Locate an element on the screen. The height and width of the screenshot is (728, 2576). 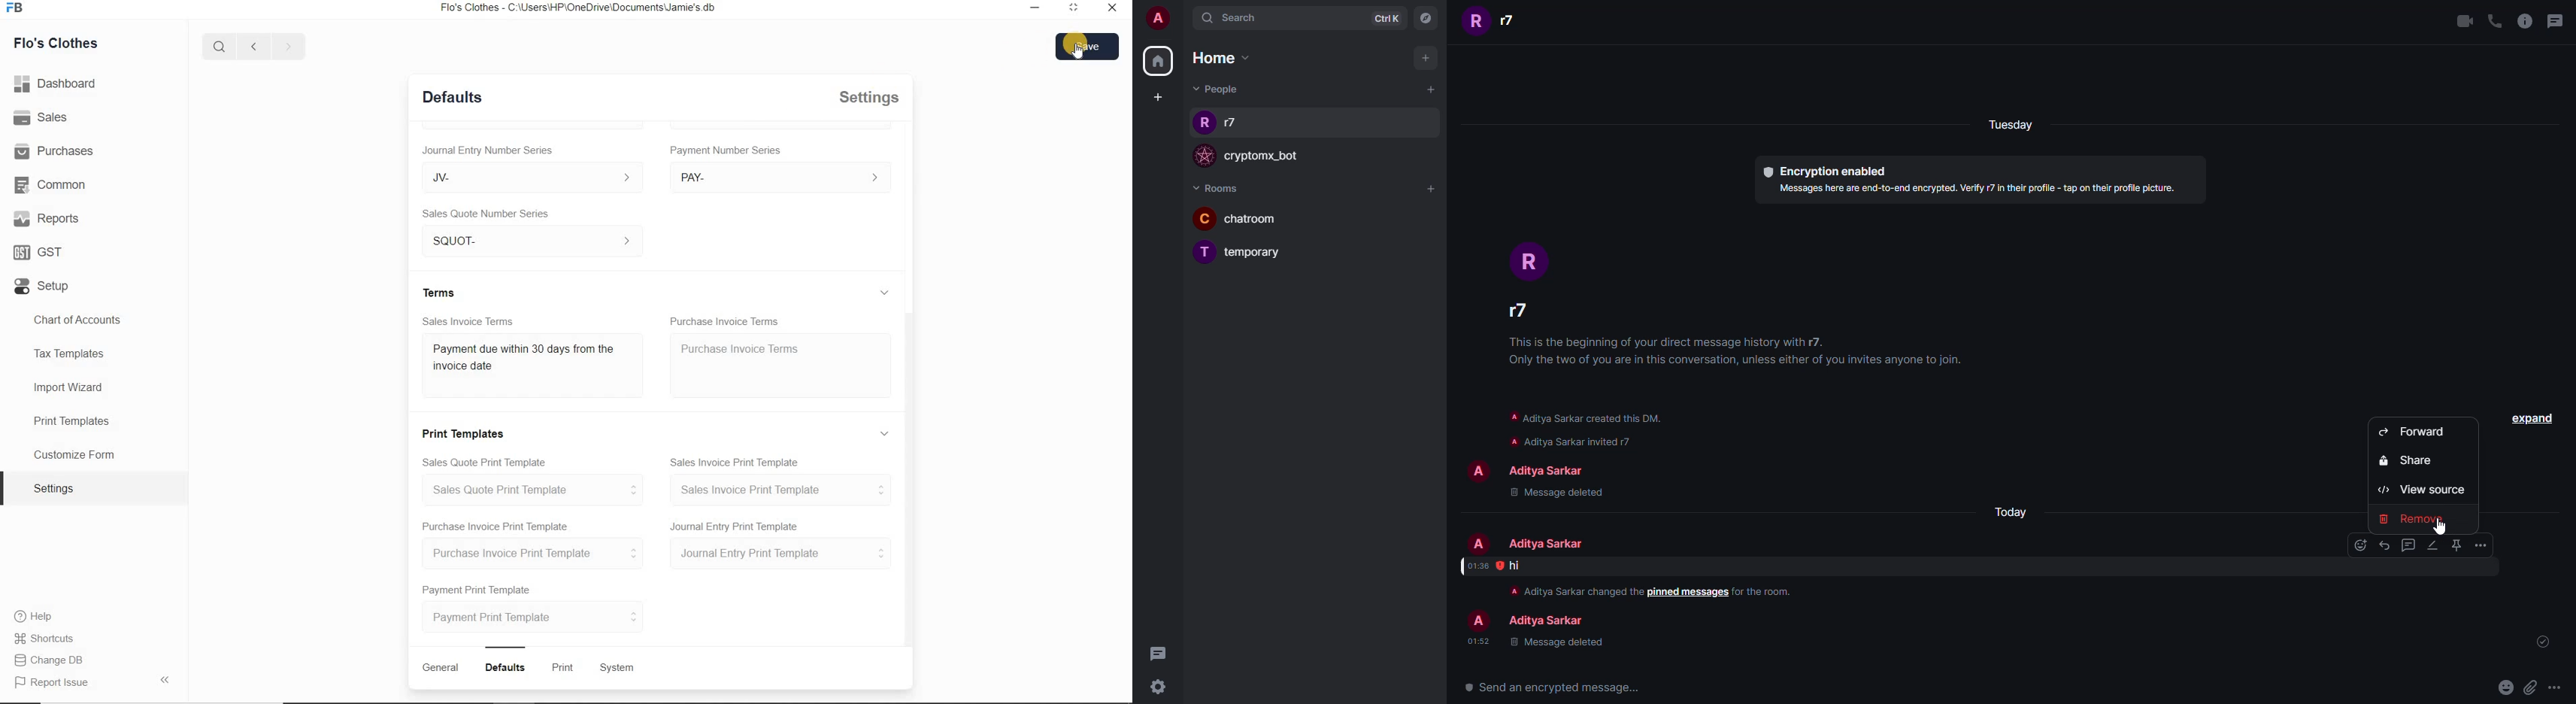
thread is located at coordinates (2408, 545).